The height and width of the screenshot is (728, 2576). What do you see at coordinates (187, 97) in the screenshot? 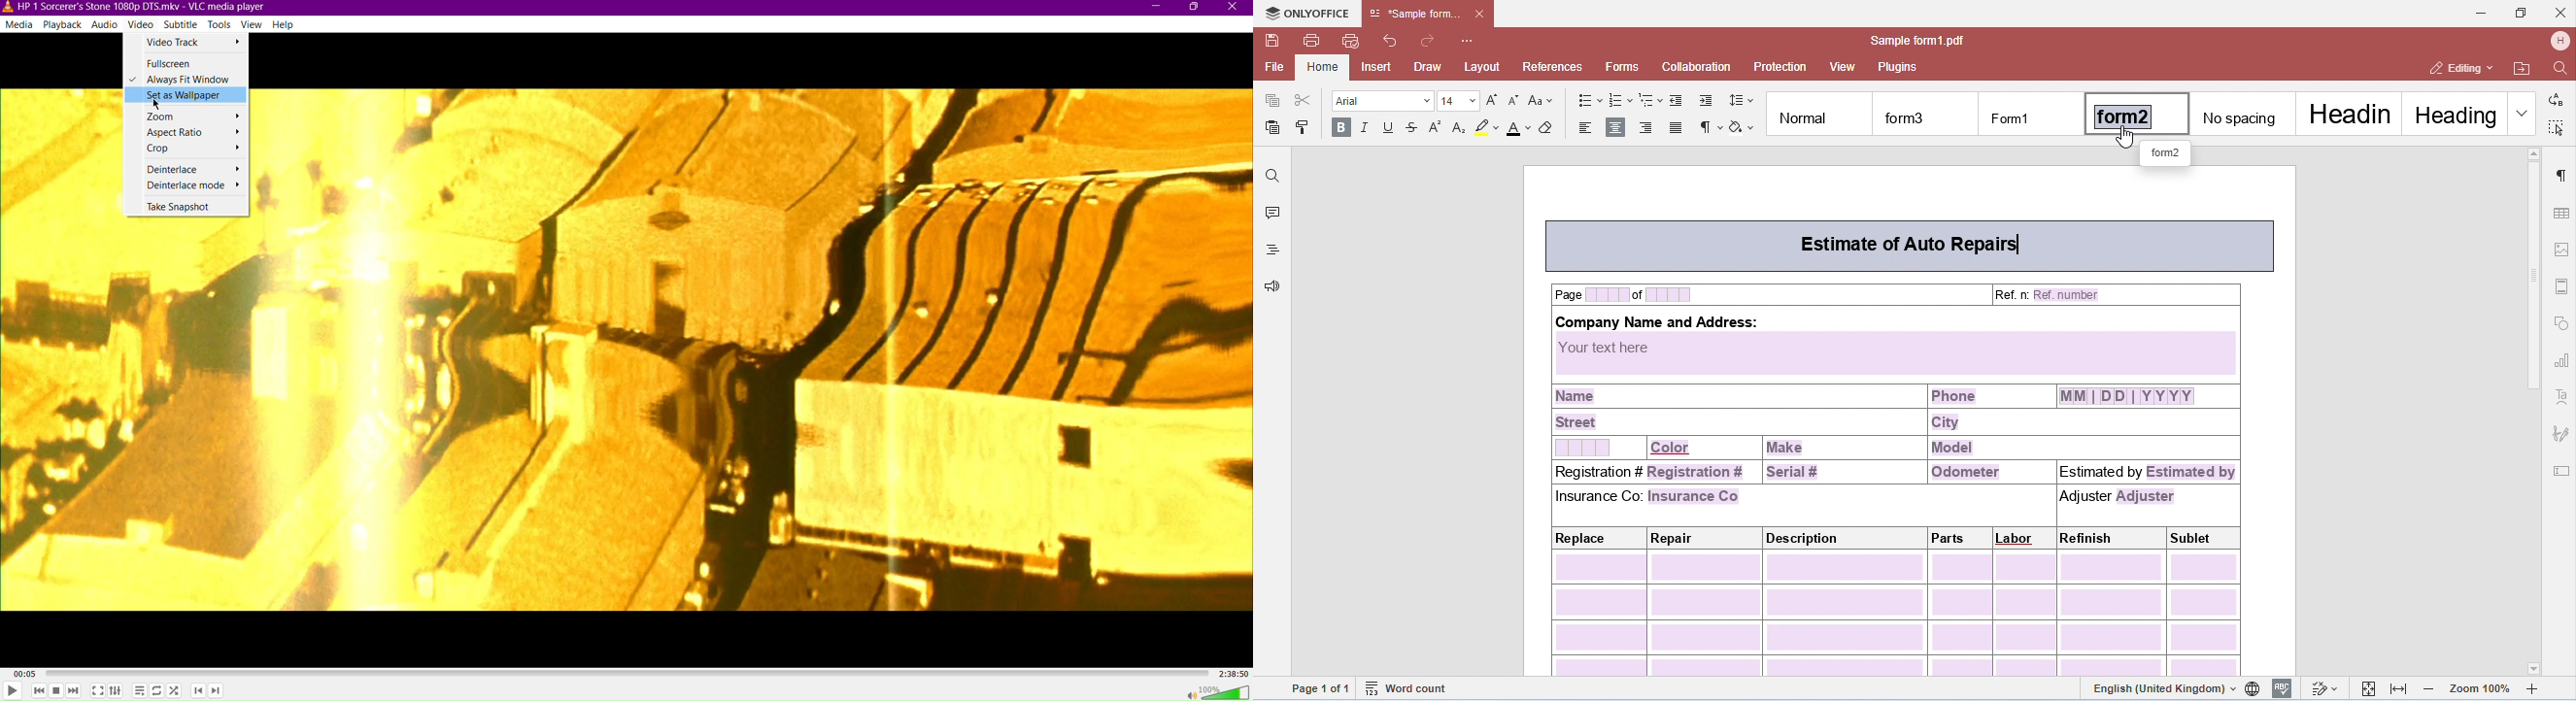
I see `Set as Wallpaper` at bounding box center [187, 97].